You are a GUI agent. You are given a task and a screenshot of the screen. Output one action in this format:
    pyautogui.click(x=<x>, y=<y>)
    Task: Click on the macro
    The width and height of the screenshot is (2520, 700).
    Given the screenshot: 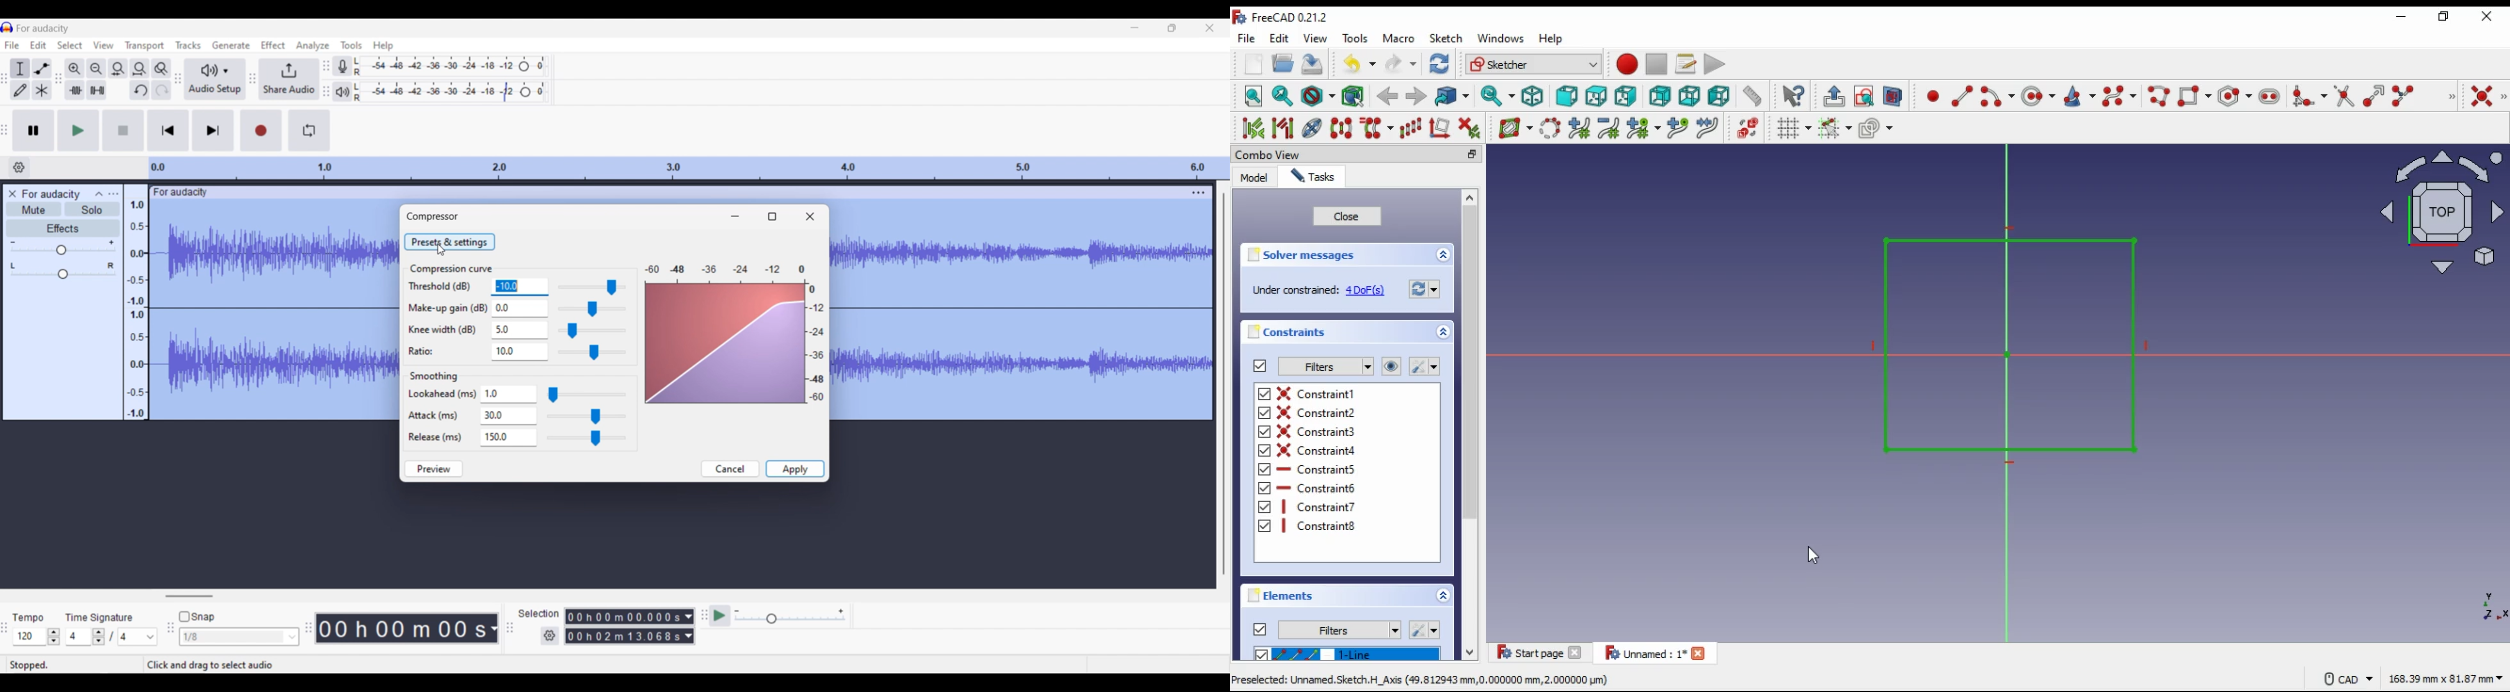 What is the action you would take?
    pyautogui.click(x=1399, y=38)
    